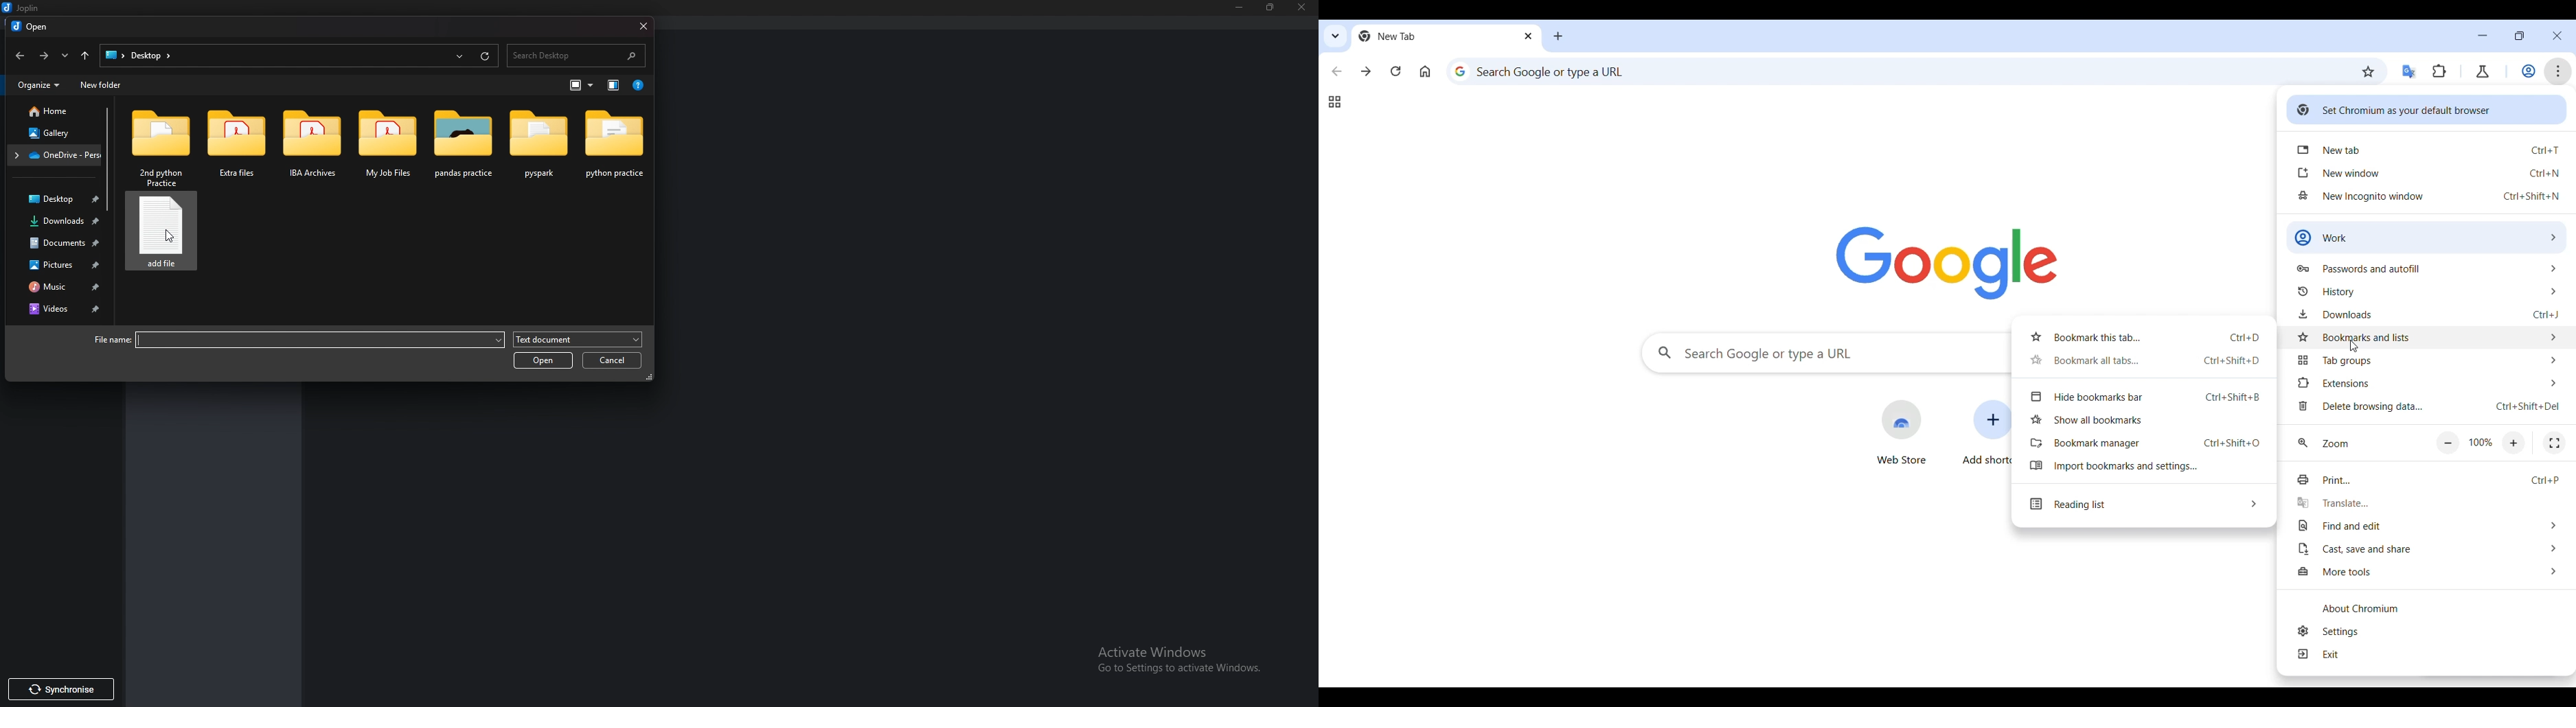 This screenshot has height=728, width=2576. What do you see at coordinates (1273, 7) in the screenshot?
I see `Resize` at bounding box center [1273, 7].